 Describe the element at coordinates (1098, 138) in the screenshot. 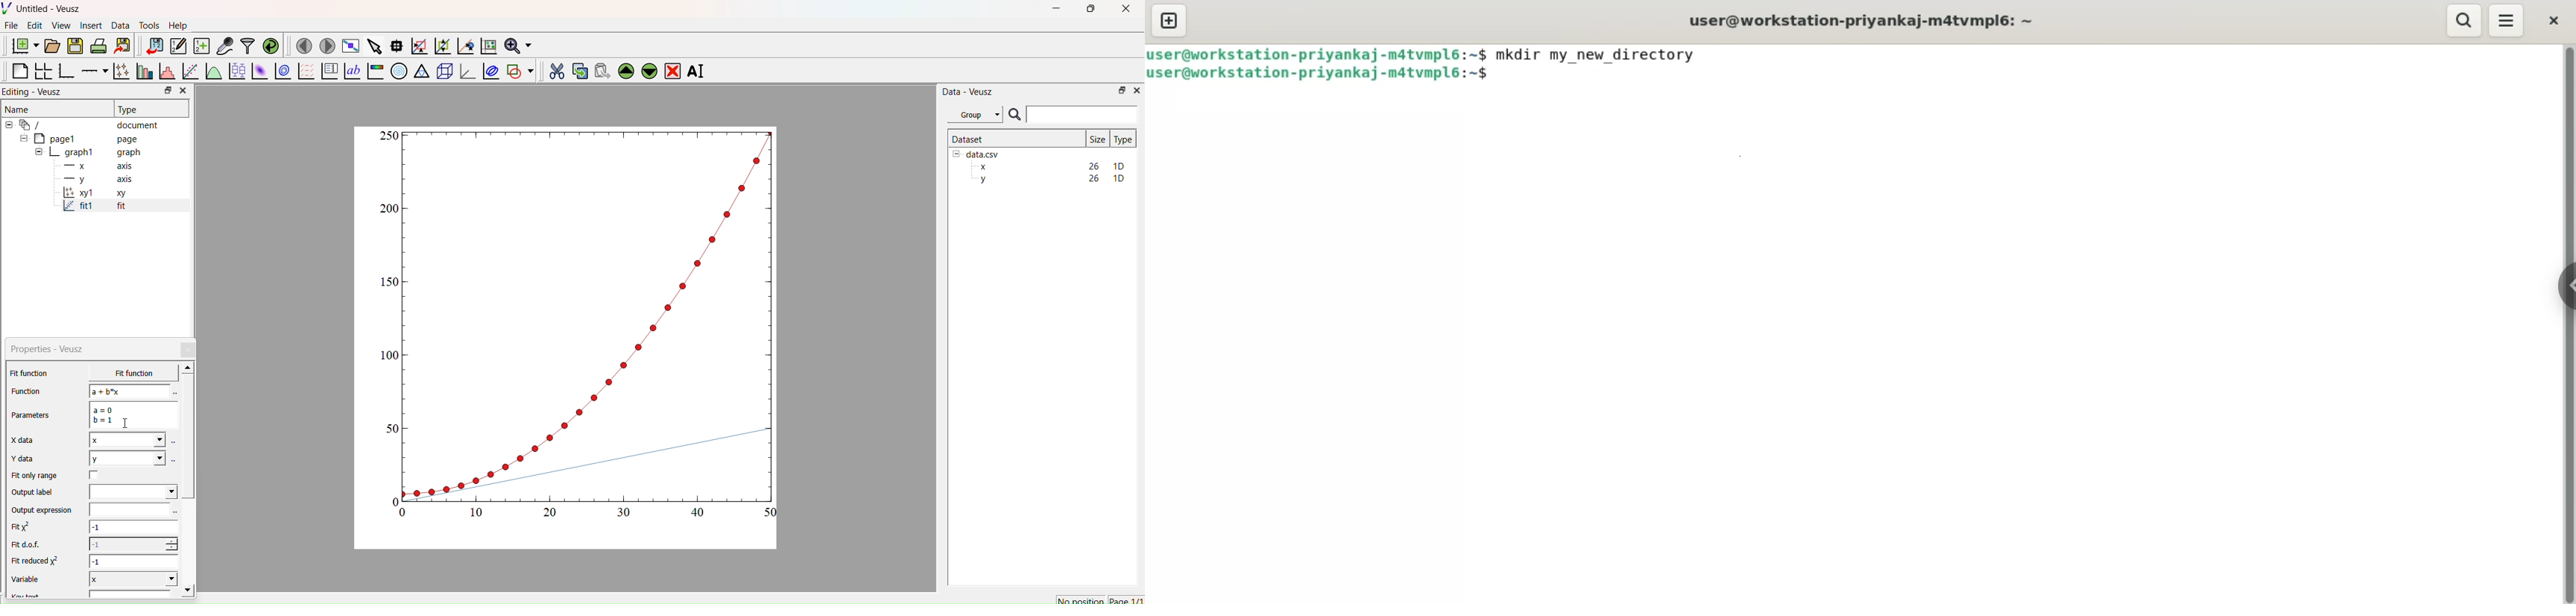

I see `| Size` at that location.